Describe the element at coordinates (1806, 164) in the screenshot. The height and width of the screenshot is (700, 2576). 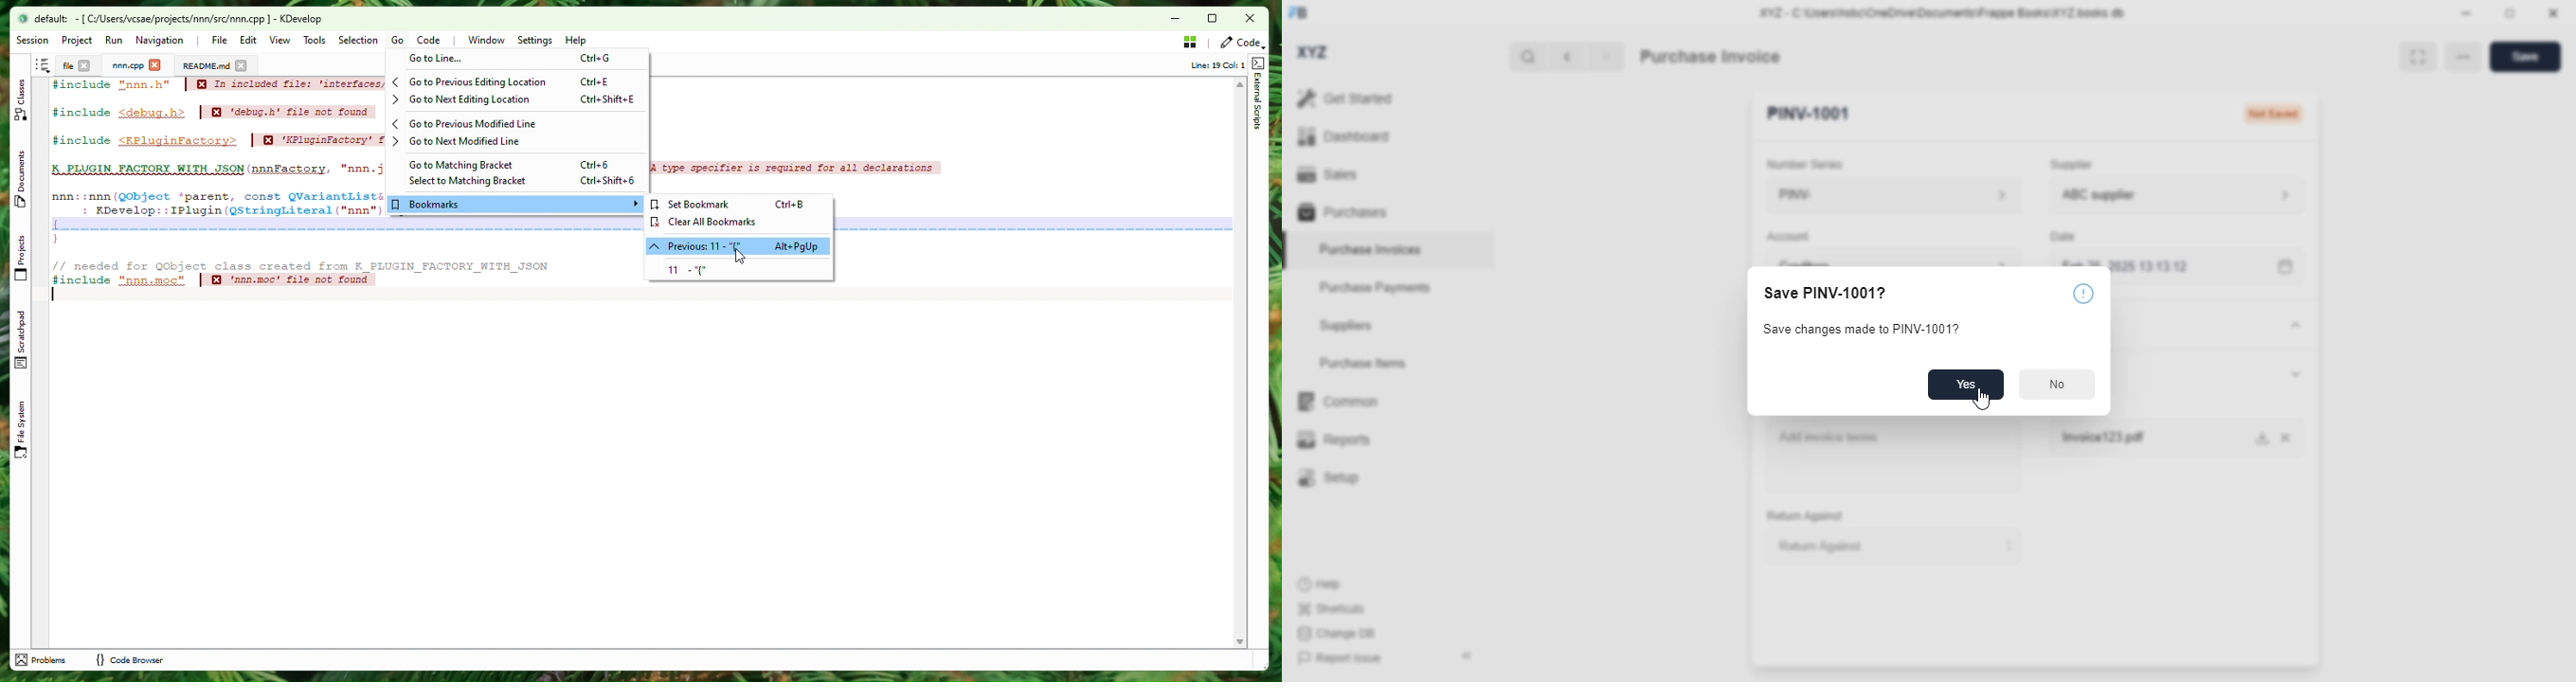
I see `number series` at that location.